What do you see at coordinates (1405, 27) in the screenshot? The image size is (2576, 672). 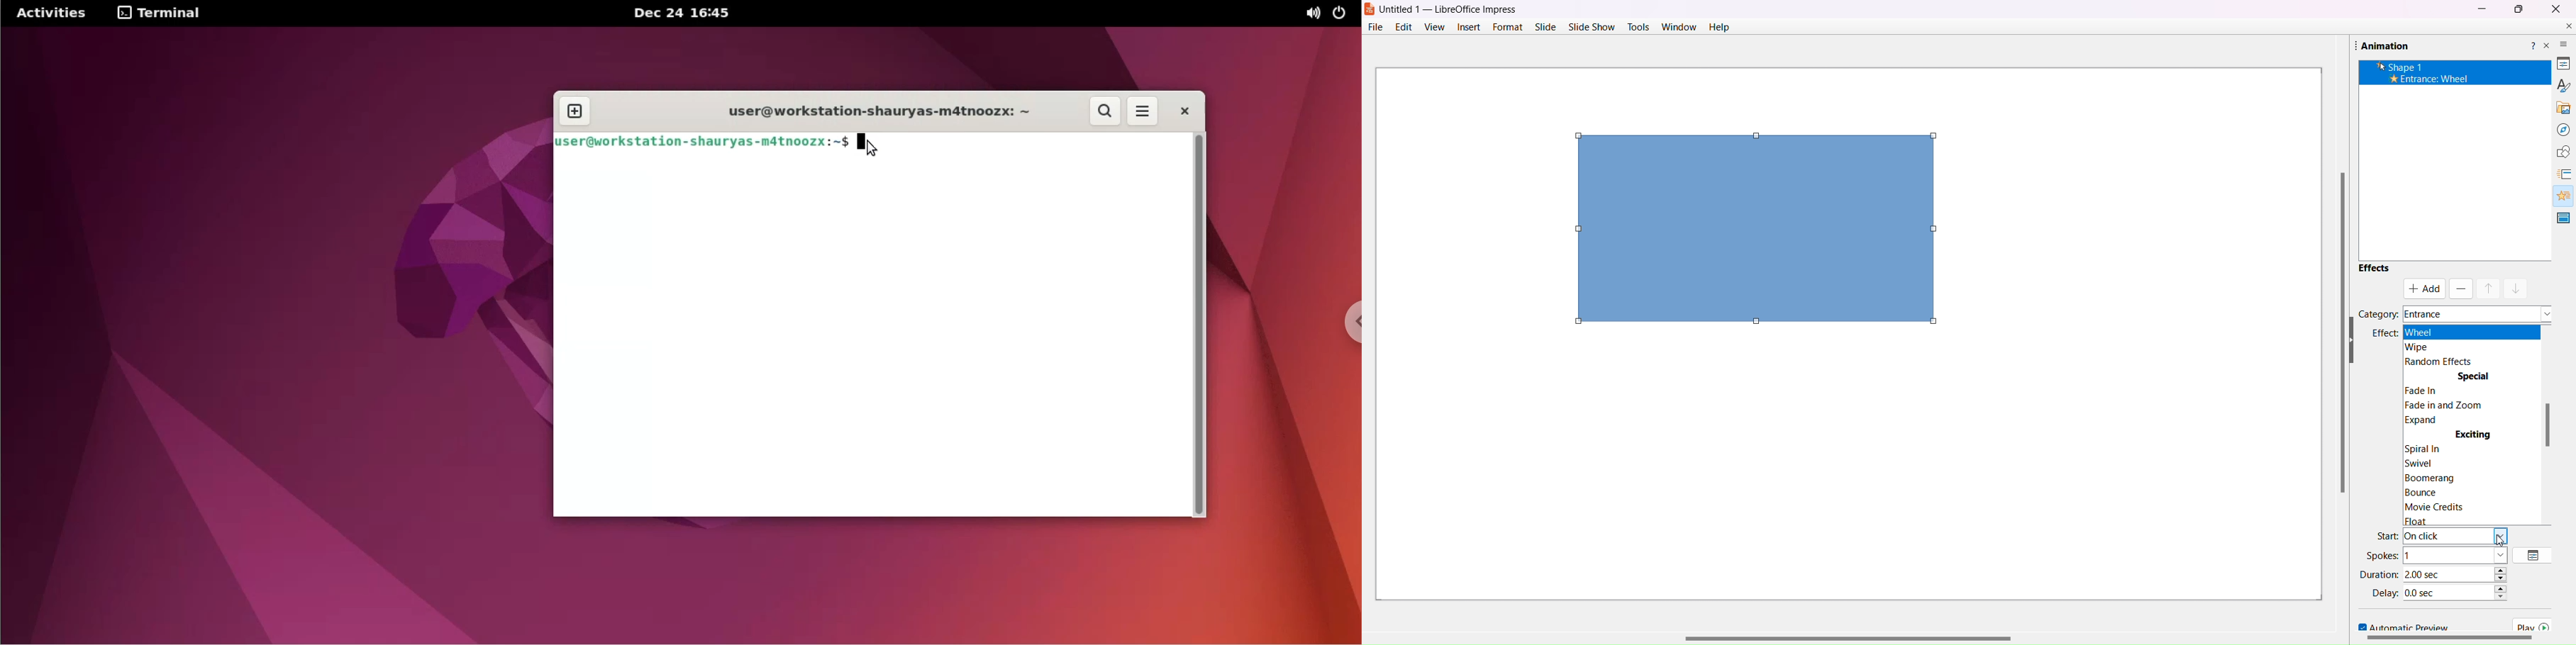 I see `Edit` at bounding box center [1405, 27].